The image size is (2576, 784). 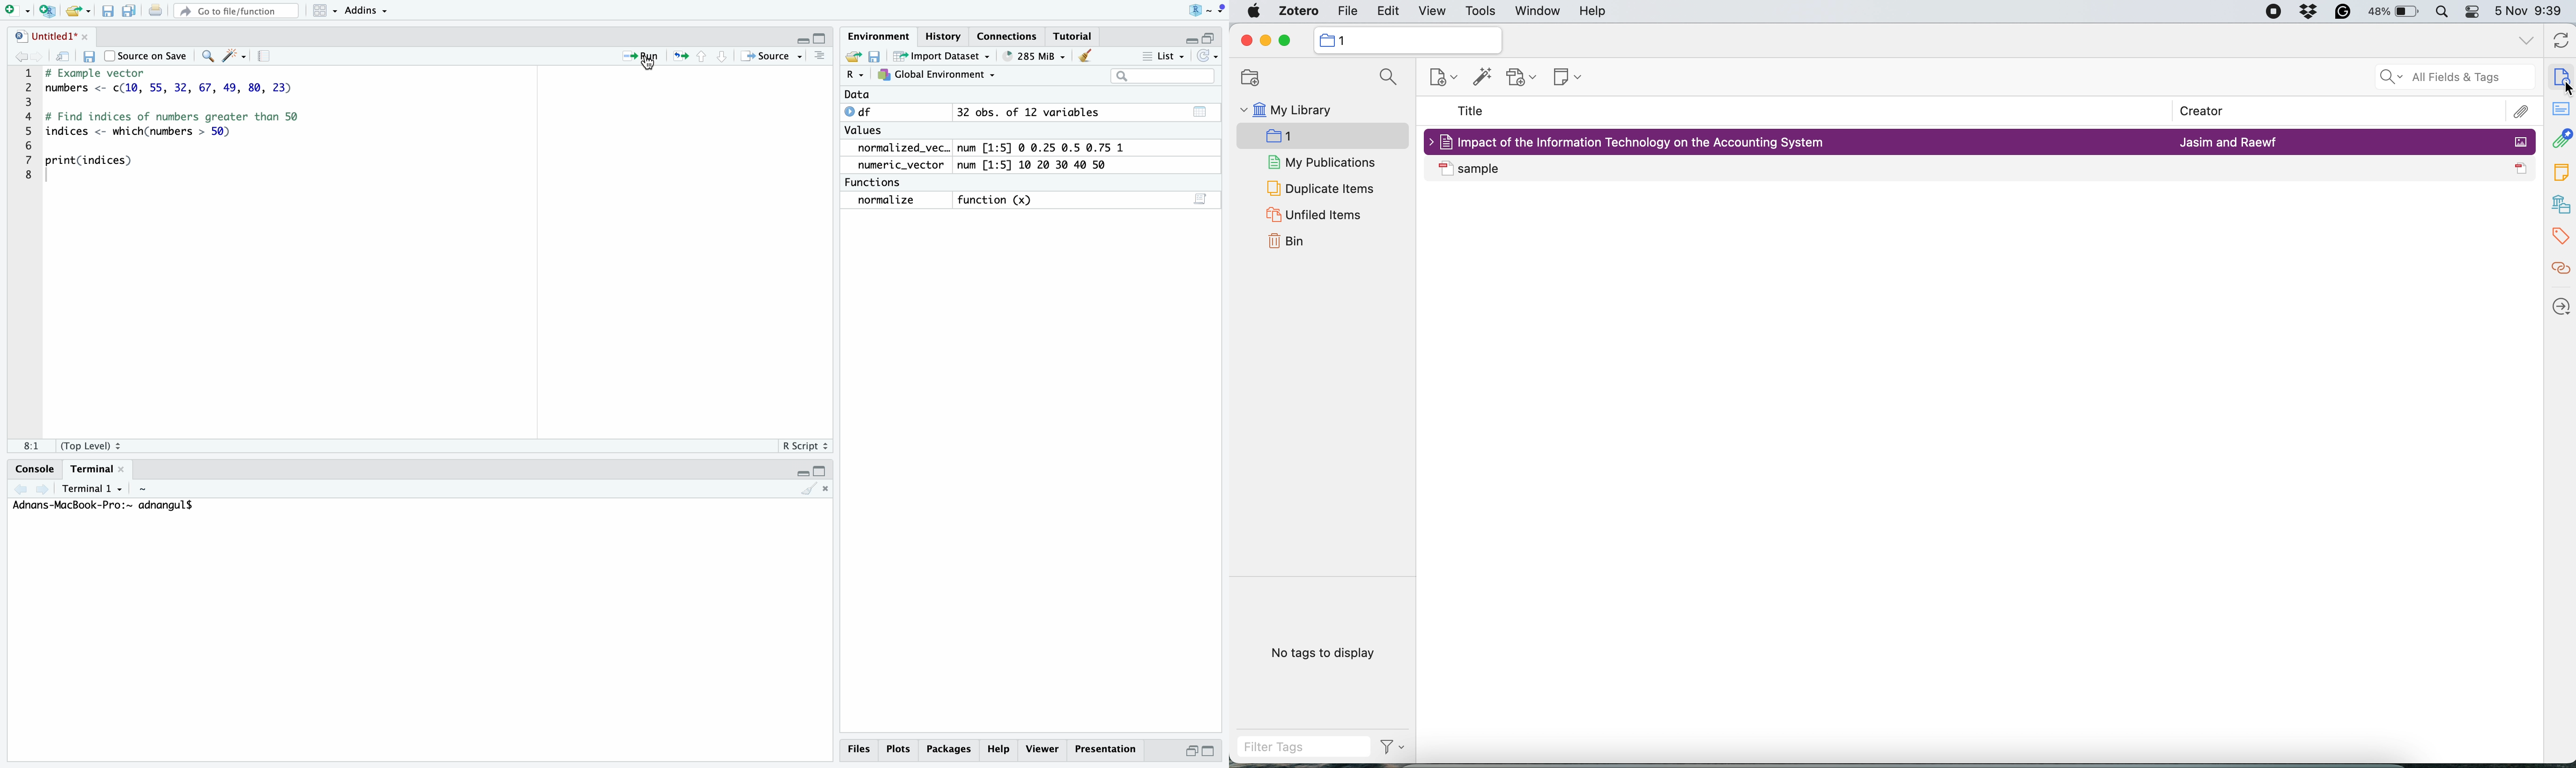 I want to click on Environment, so click(x=877, y=37).